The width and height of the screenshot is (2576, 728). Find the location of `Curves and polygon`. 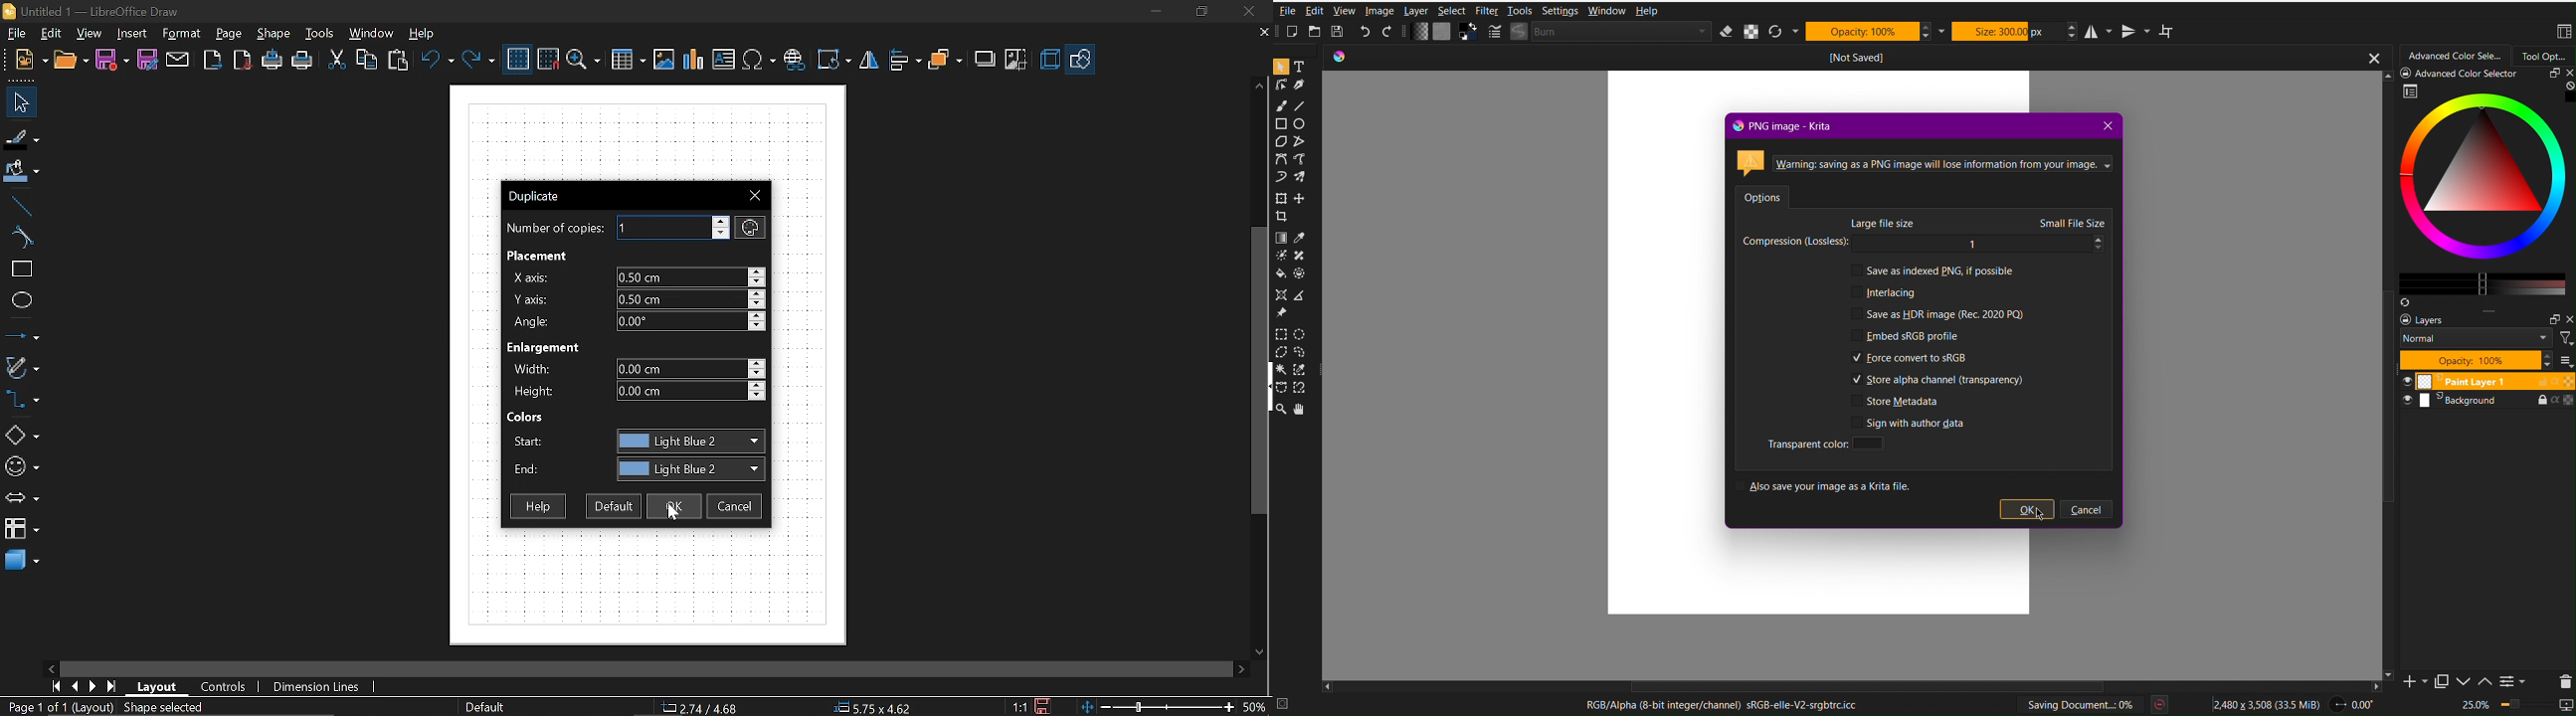

Curves and polygon is located at coordinates (22, 367).